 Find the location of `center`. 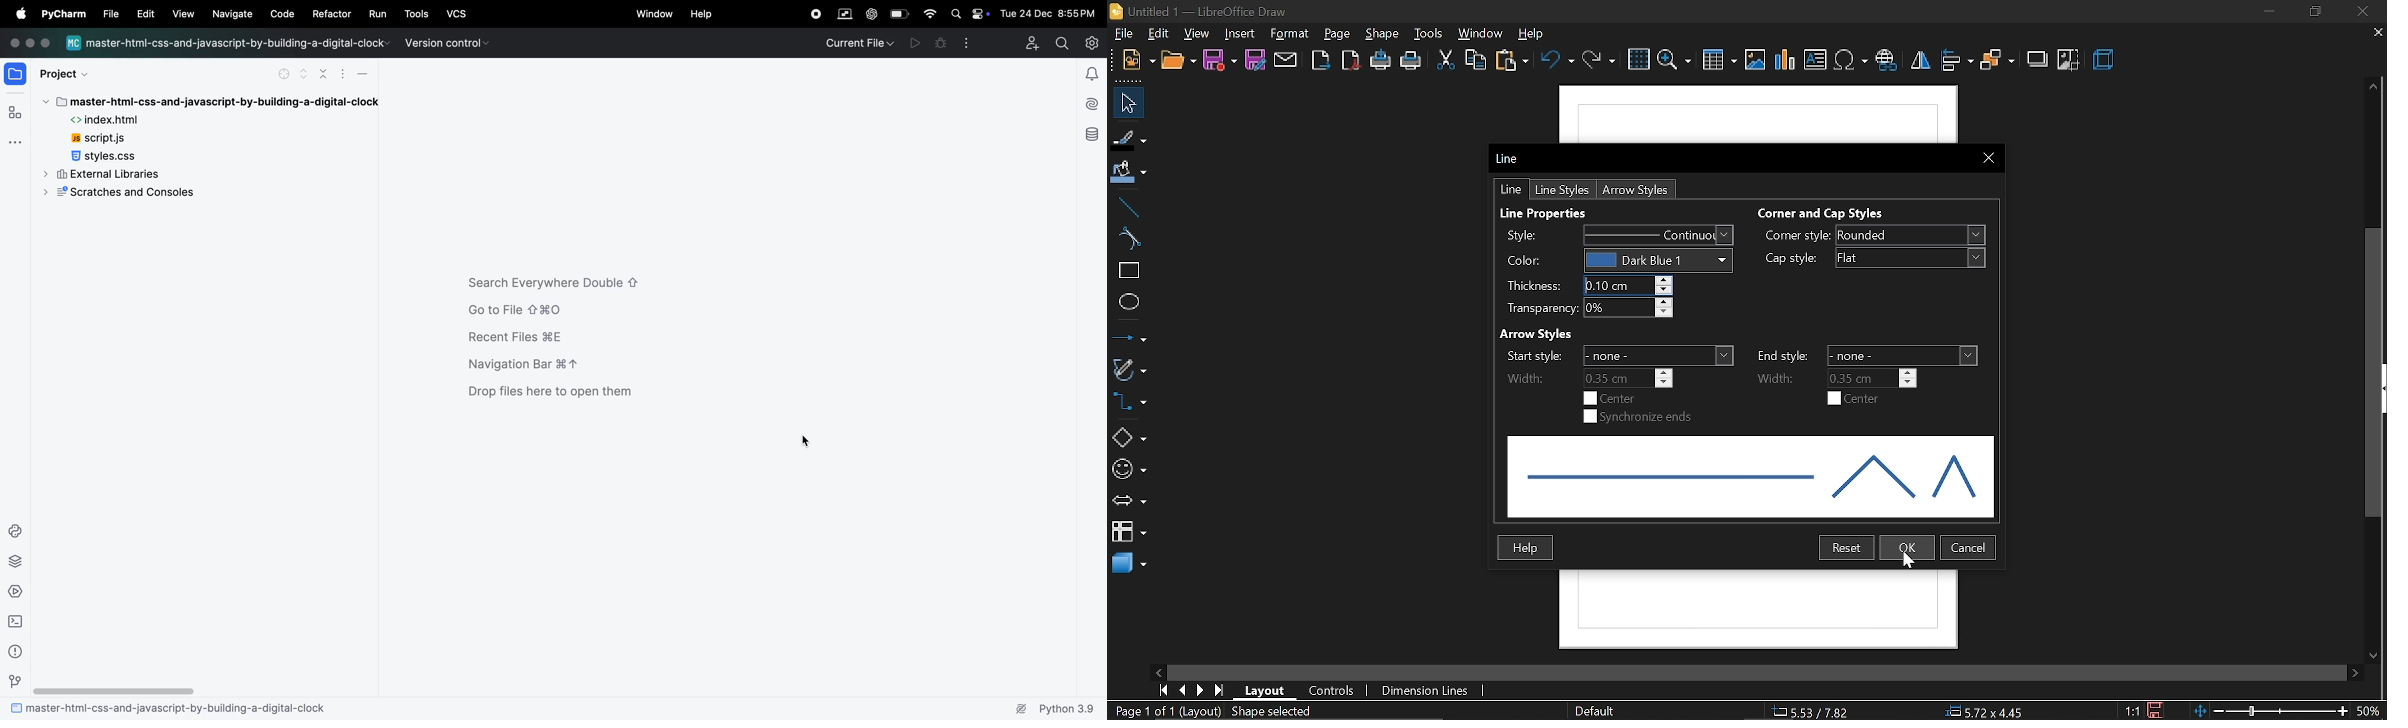

center is located at coordinates (1856, 399).